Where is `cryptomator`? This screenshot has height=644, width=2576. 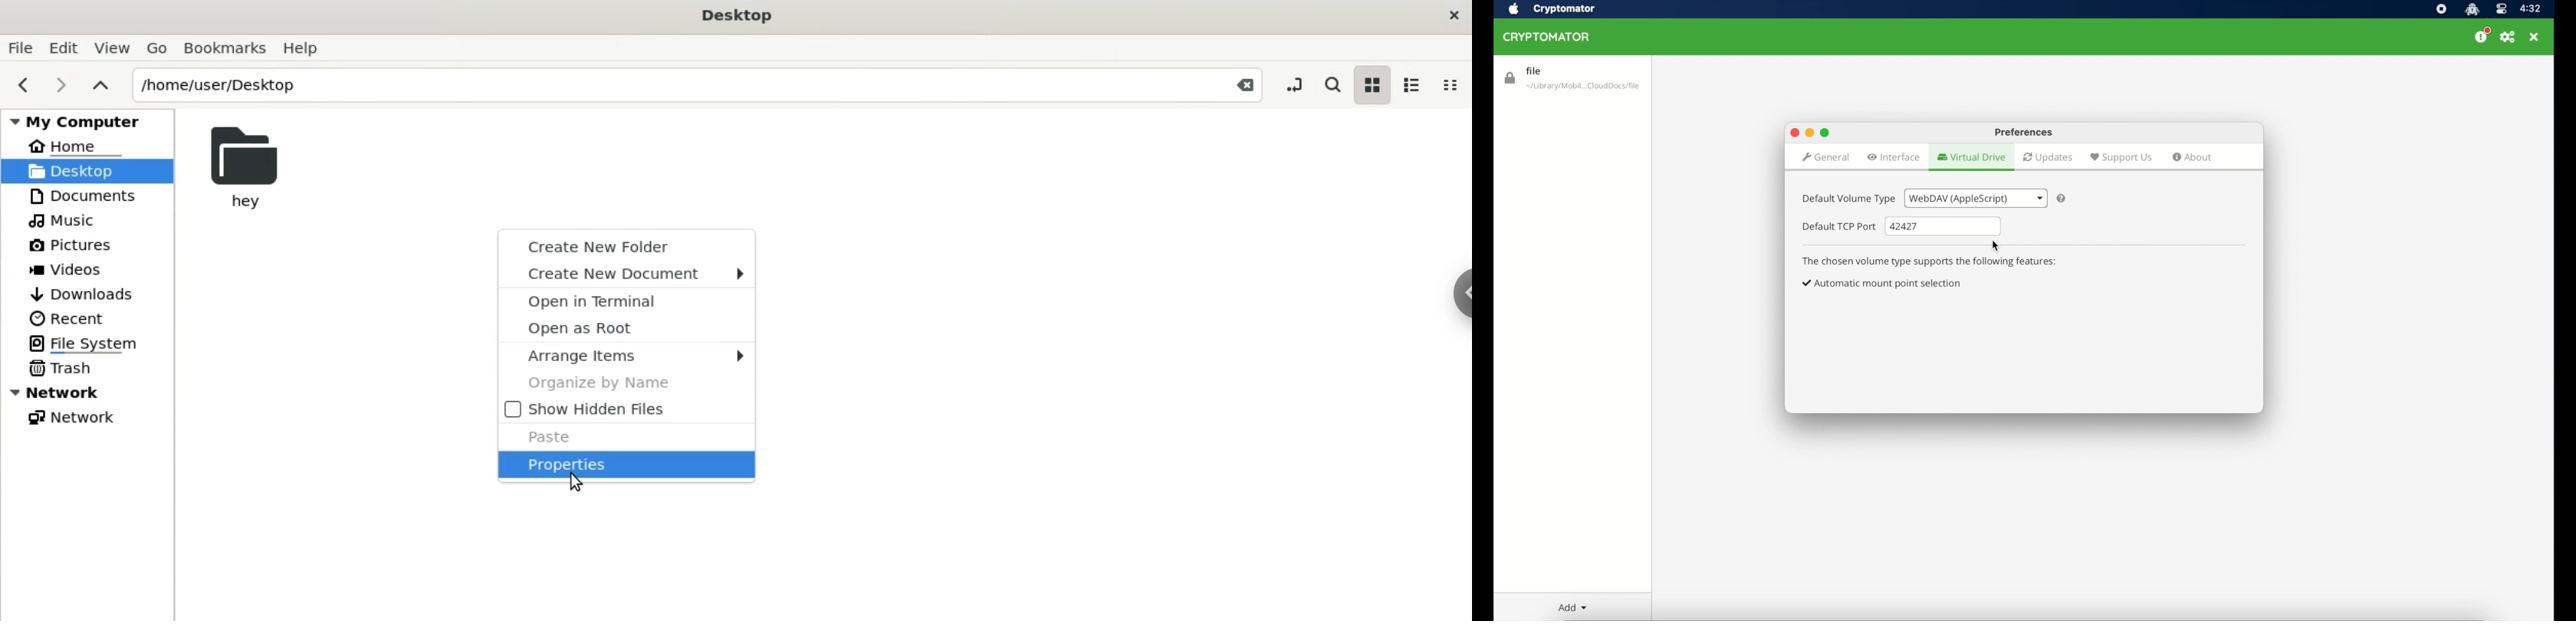 cryptomator is located at coordinates (1550, 37).